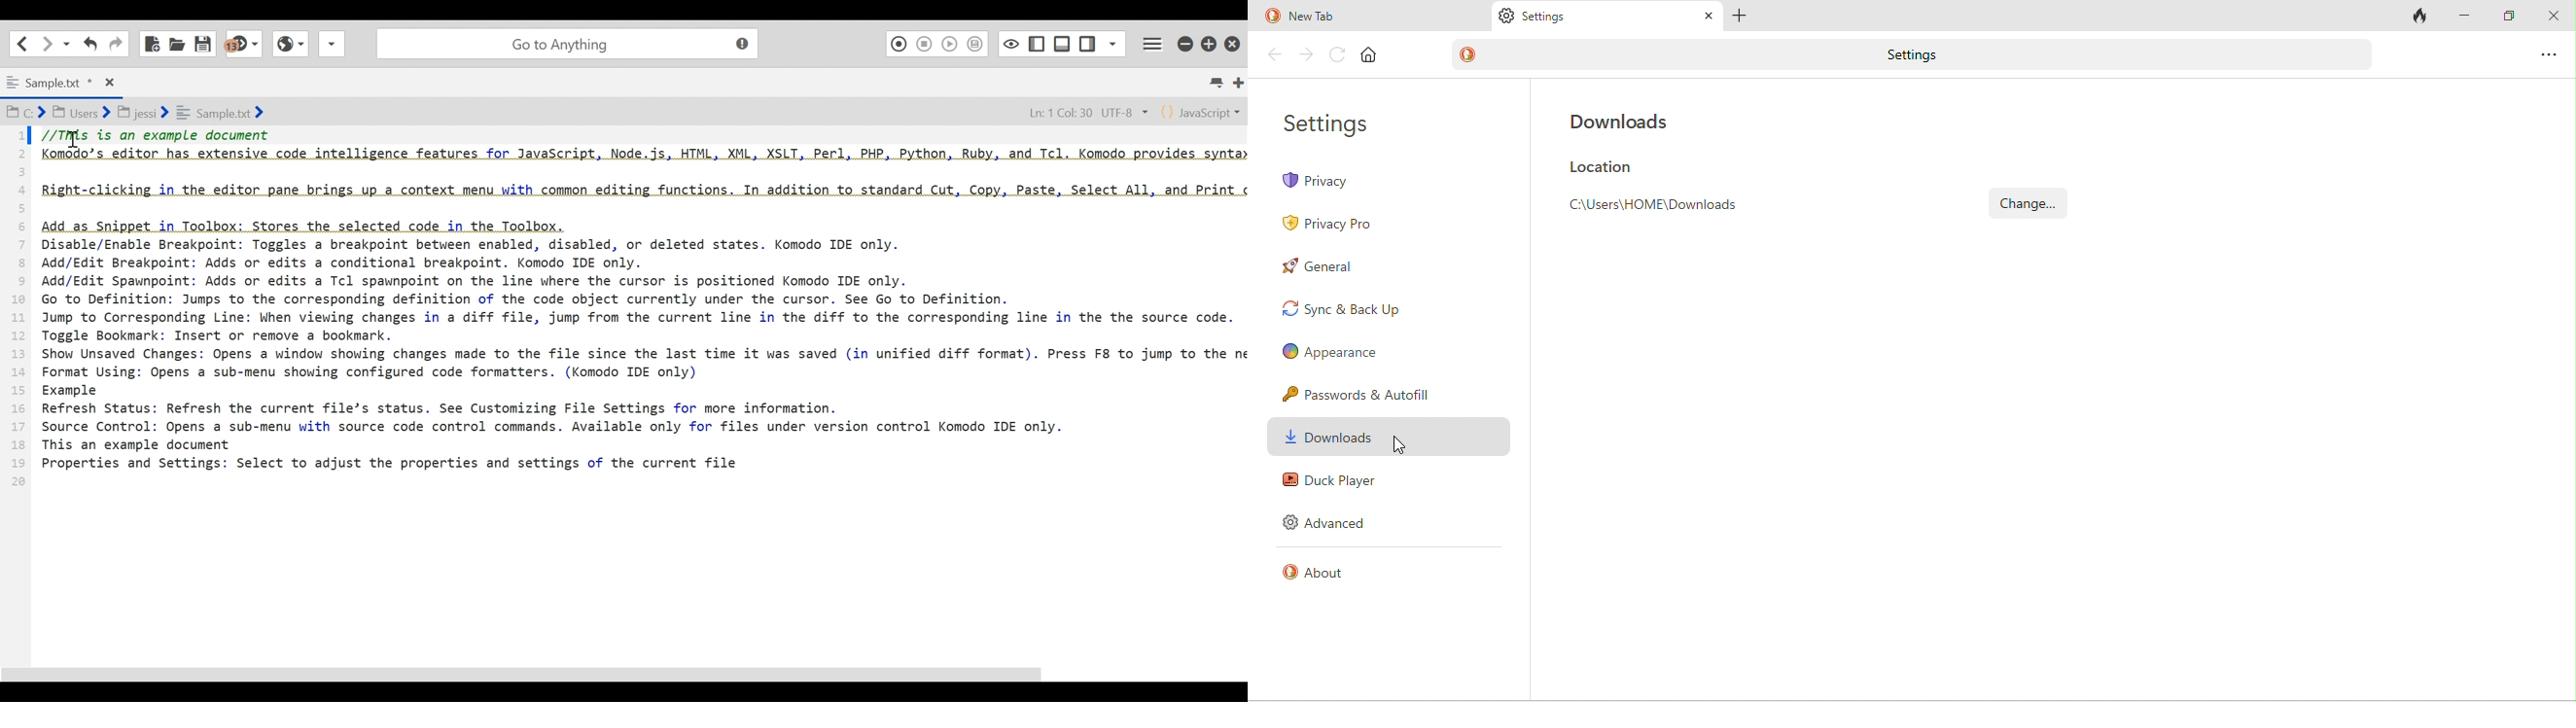 The width and height of the screenshot is (2576, 728). I want to click on Undo, so click(89, 44).